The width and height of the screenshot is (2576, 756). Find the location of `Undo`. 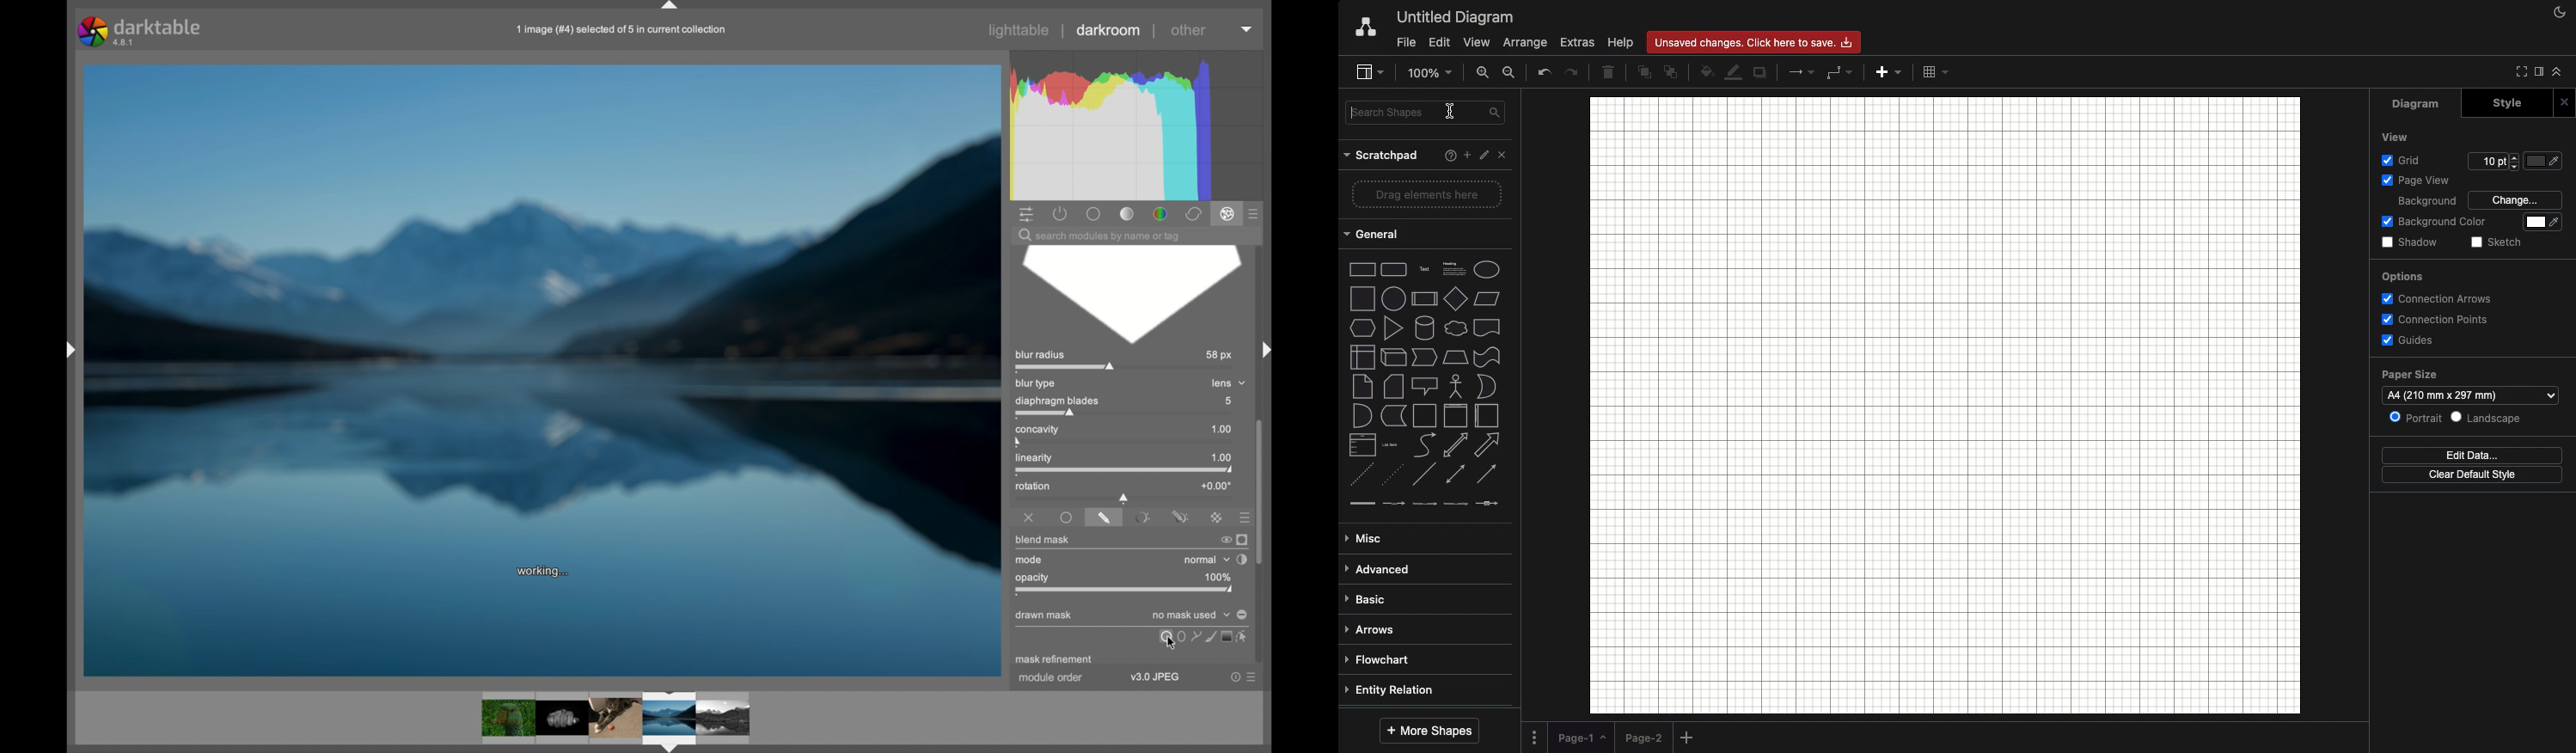

Undo is located at coordinates (1544, 73).